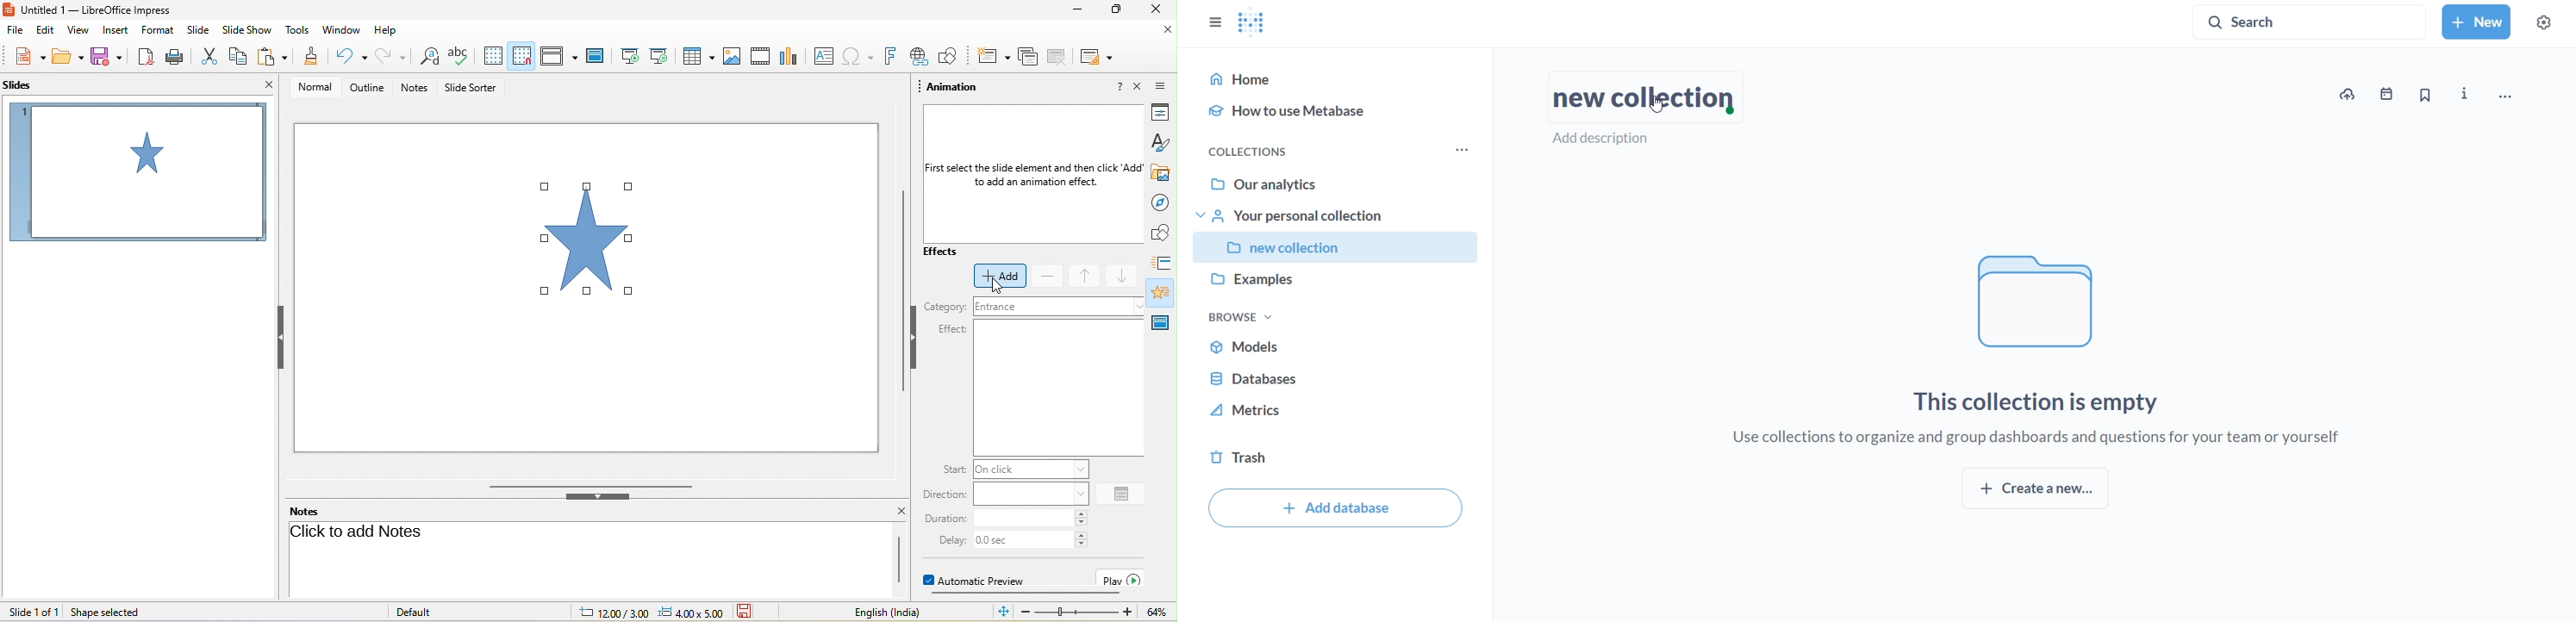  I want to click on snap to grid, so click(521, 53).